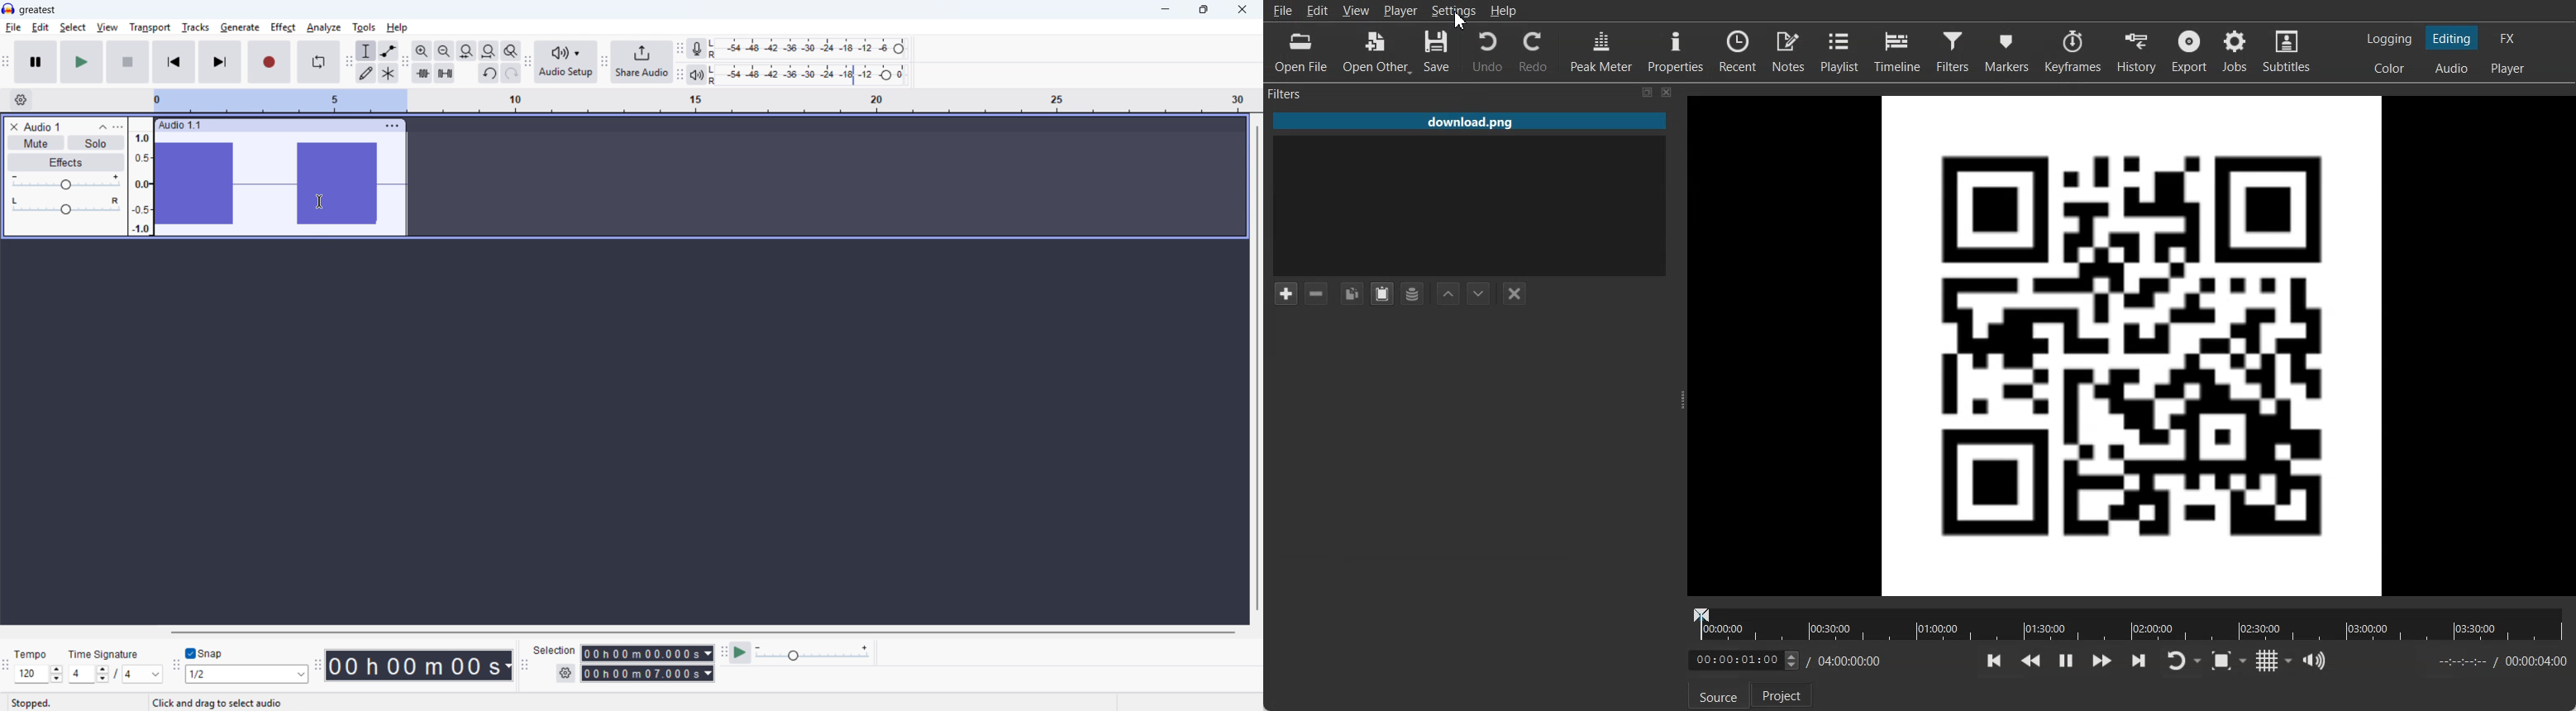 The height and width of the screenshot is (728, 2576). Describe the element at coordinates (2030, 661) in the screenshot. I see `Play quickly backward` at that location.